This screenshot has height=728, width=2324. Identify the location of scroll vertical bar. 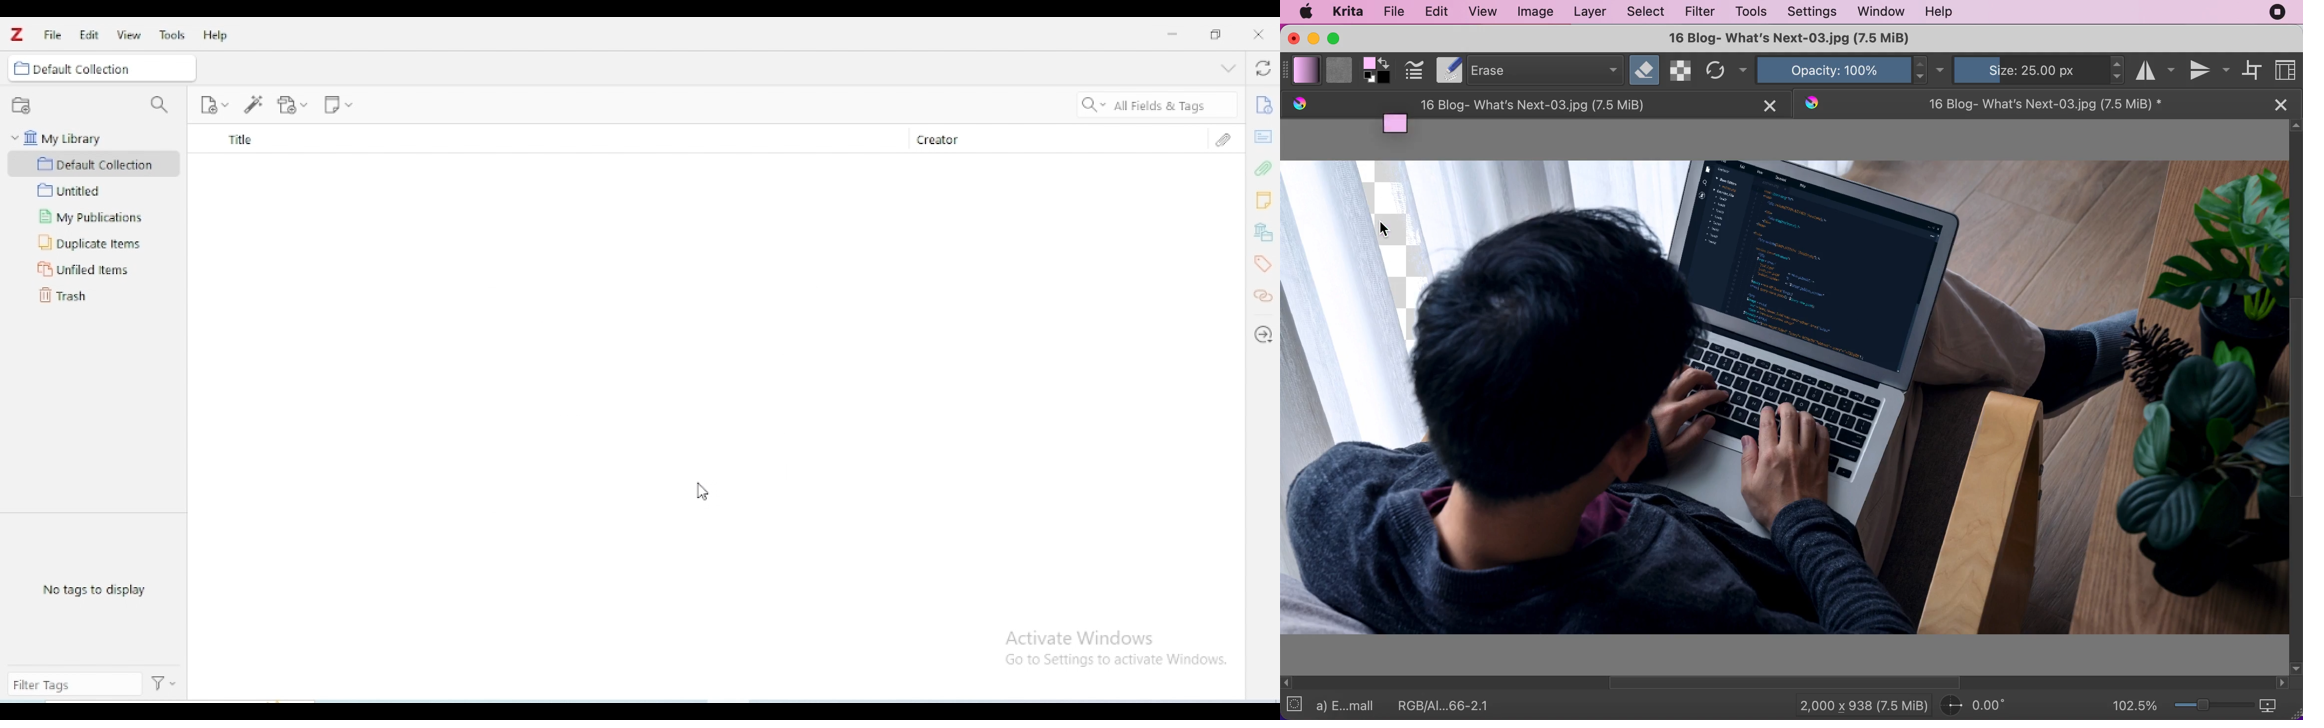
(2297, 395).